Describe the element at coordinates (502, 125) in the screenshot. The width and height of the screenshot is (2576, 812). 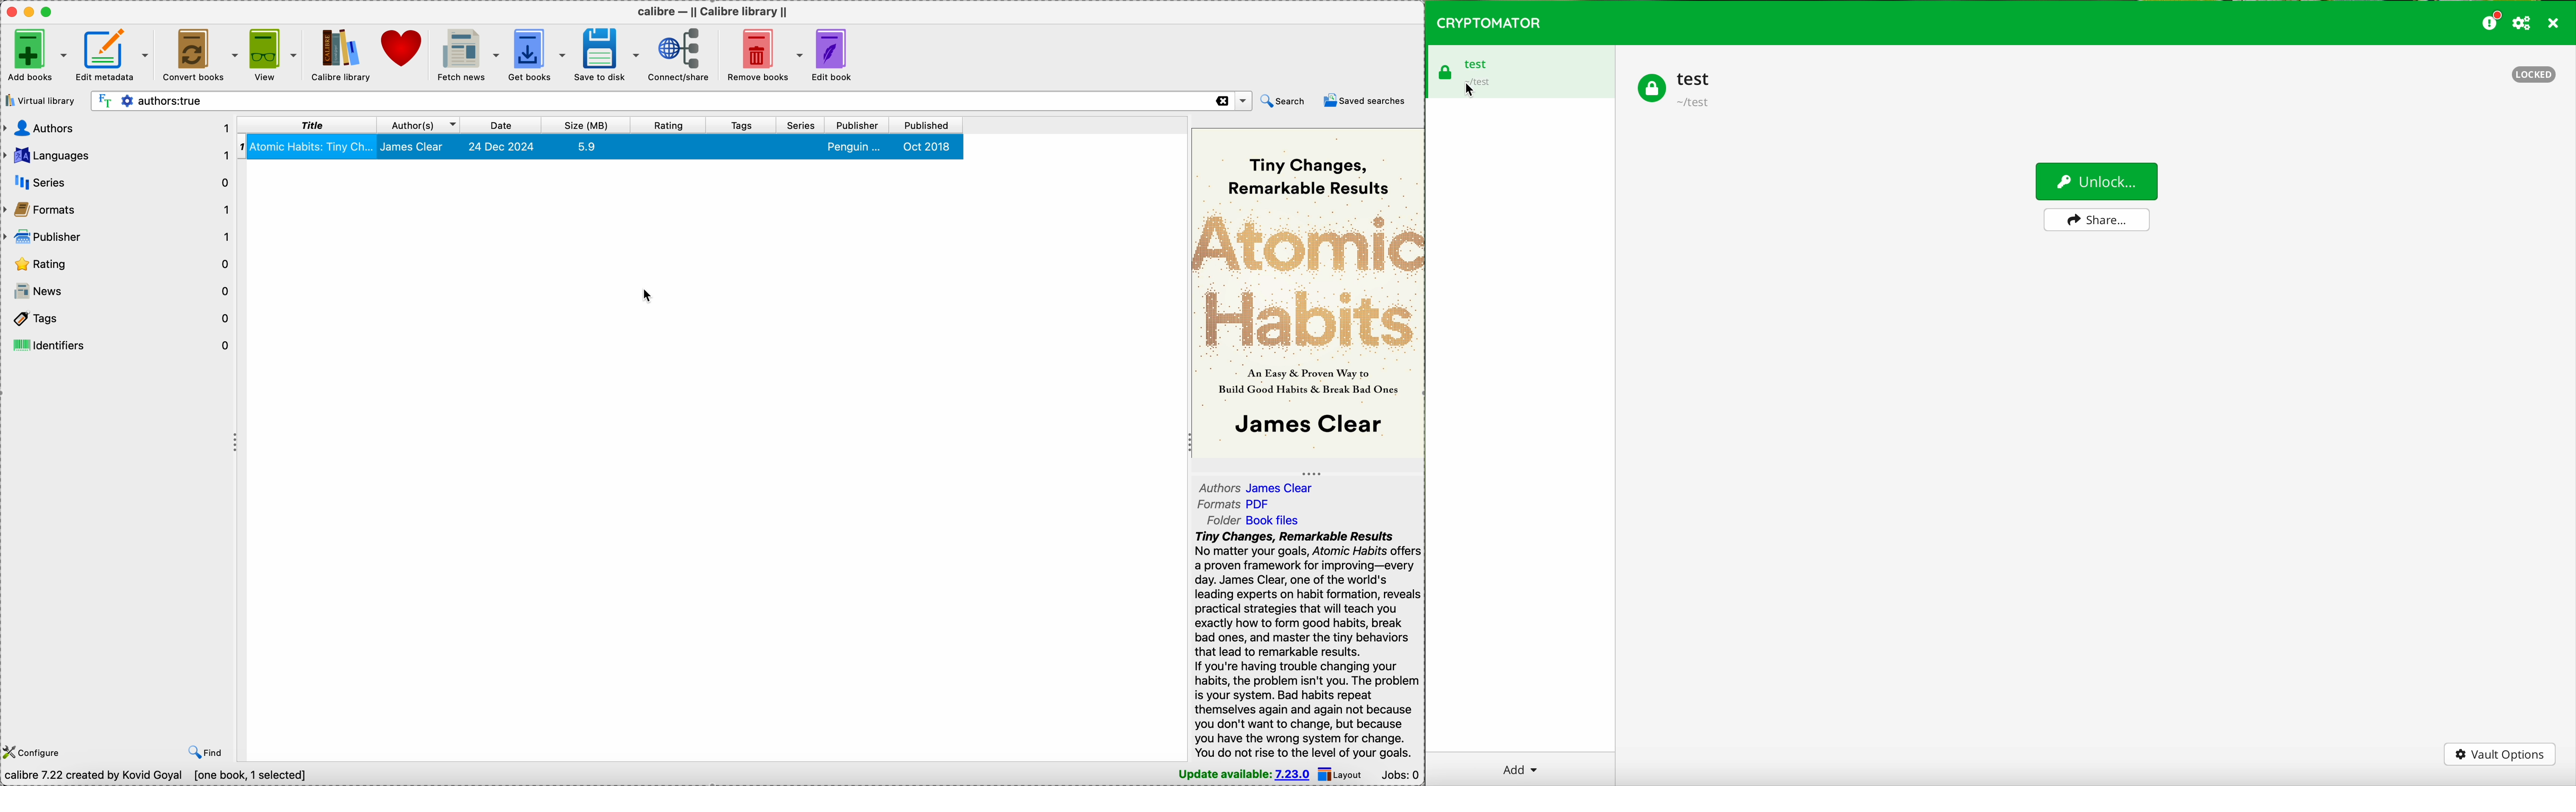
I see `date` at that location.